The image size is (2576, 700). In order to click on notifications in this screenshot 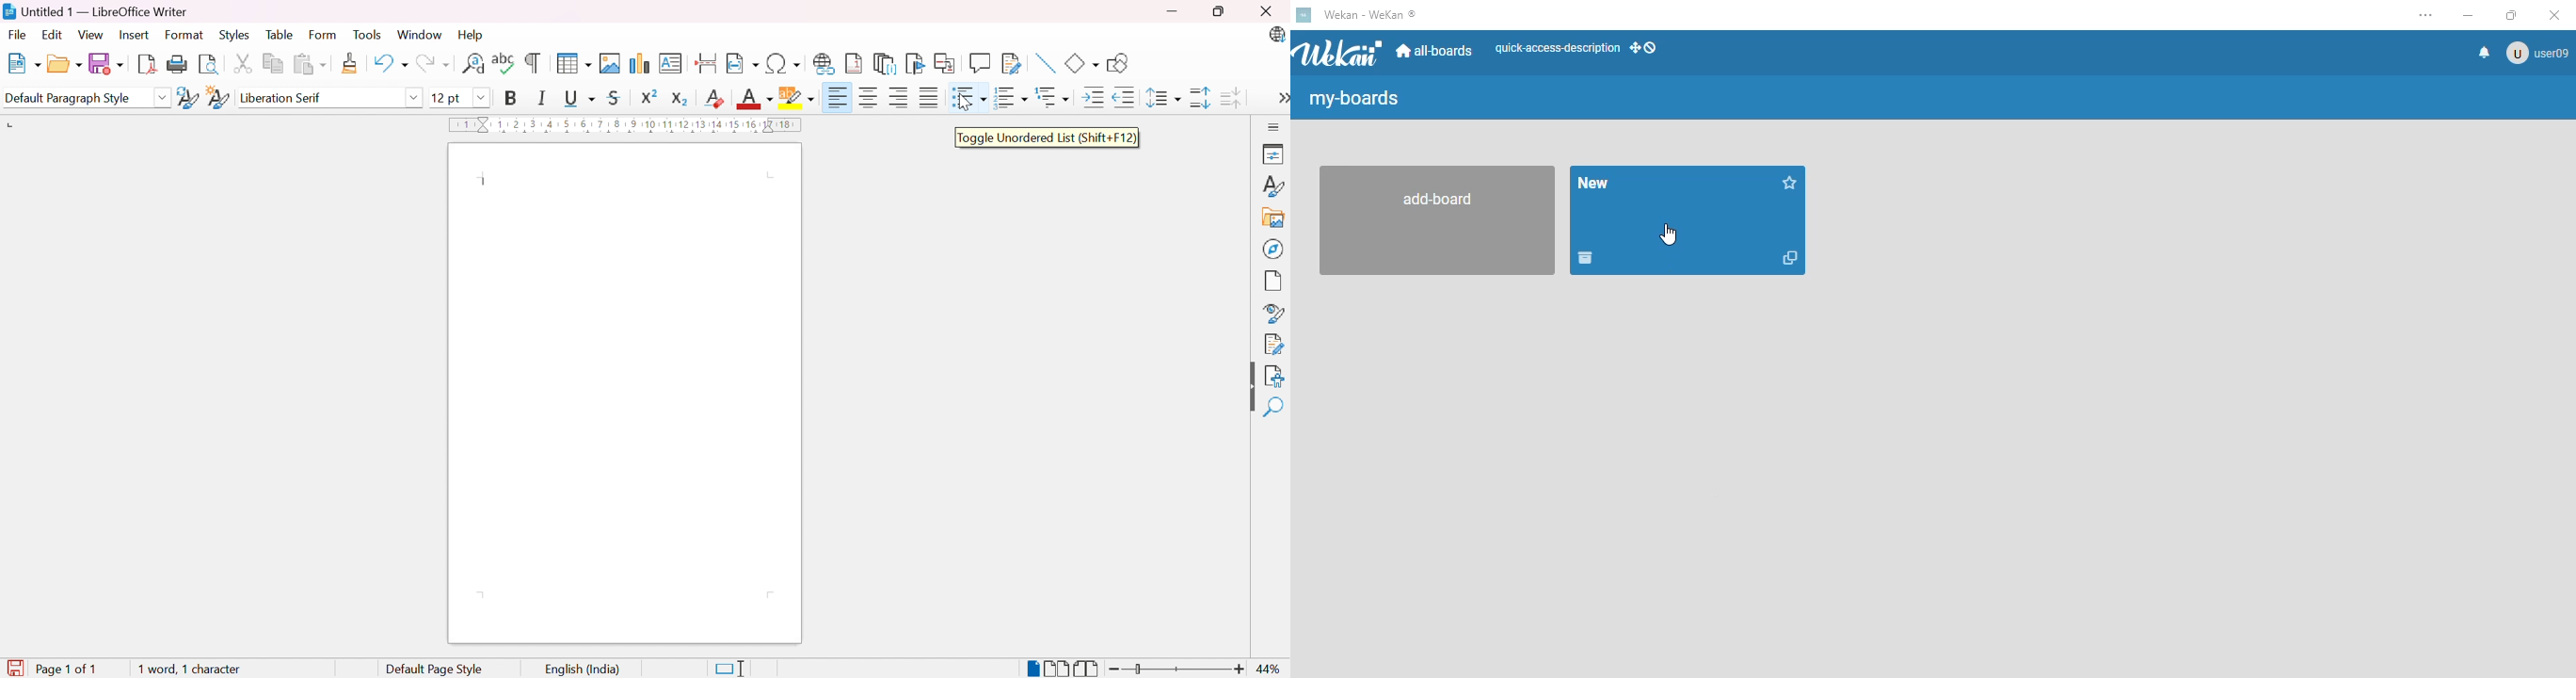, I will do `click(2484, 52)`.